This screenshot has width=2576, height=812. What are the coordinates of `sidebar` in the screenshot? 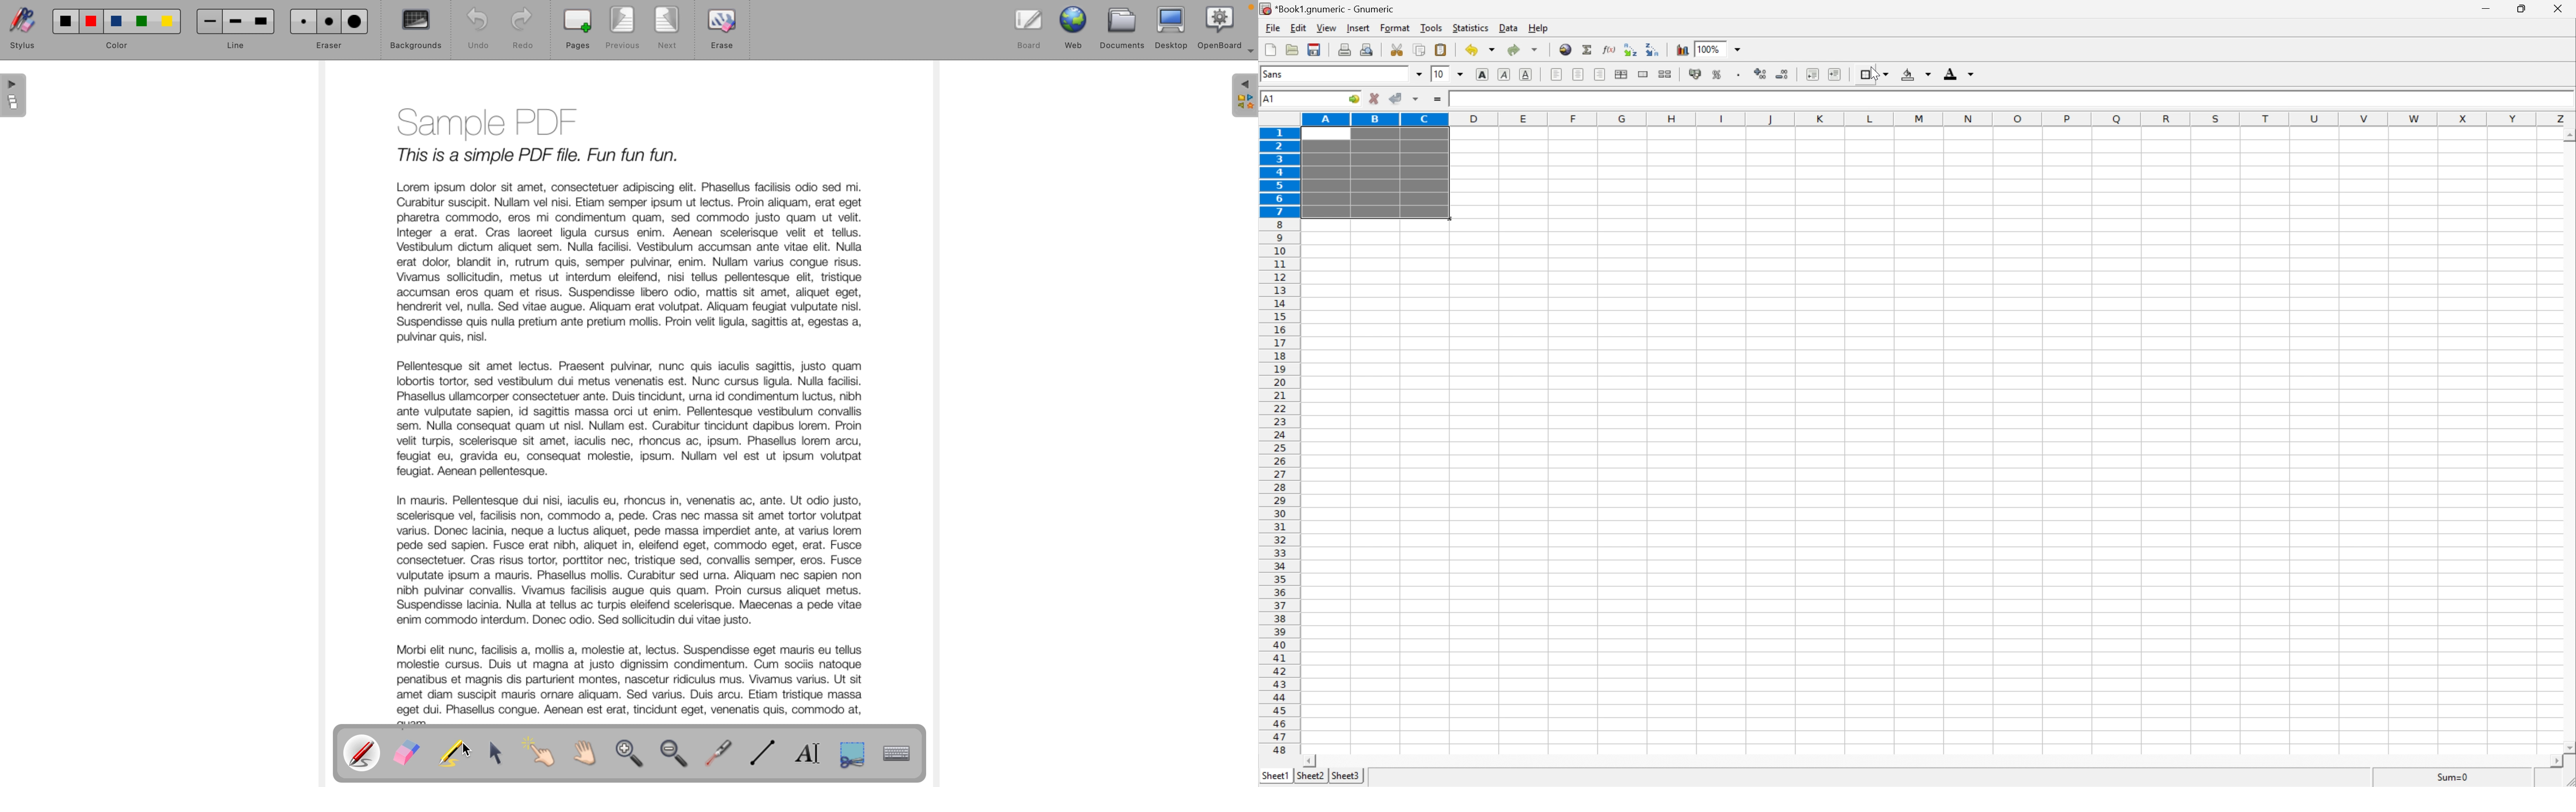 It's located at (1244, 96).